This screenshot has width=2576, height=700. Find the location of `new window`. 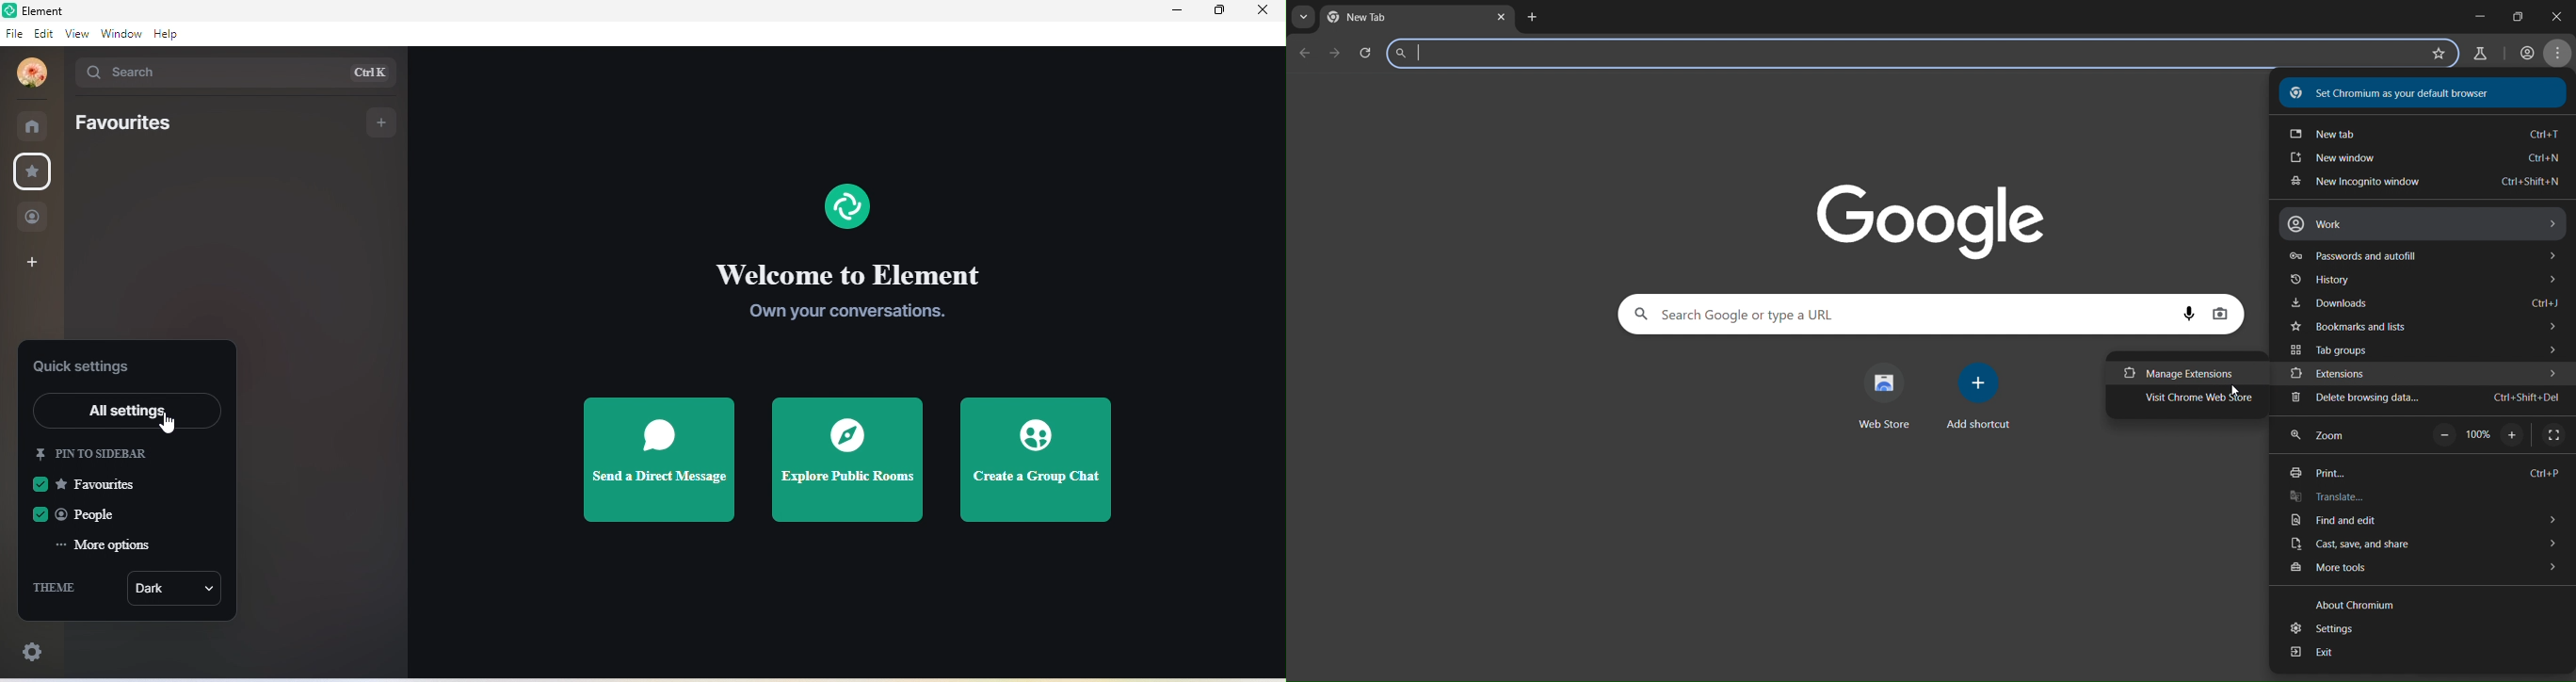

new window is located at coordinates (2426, 158).